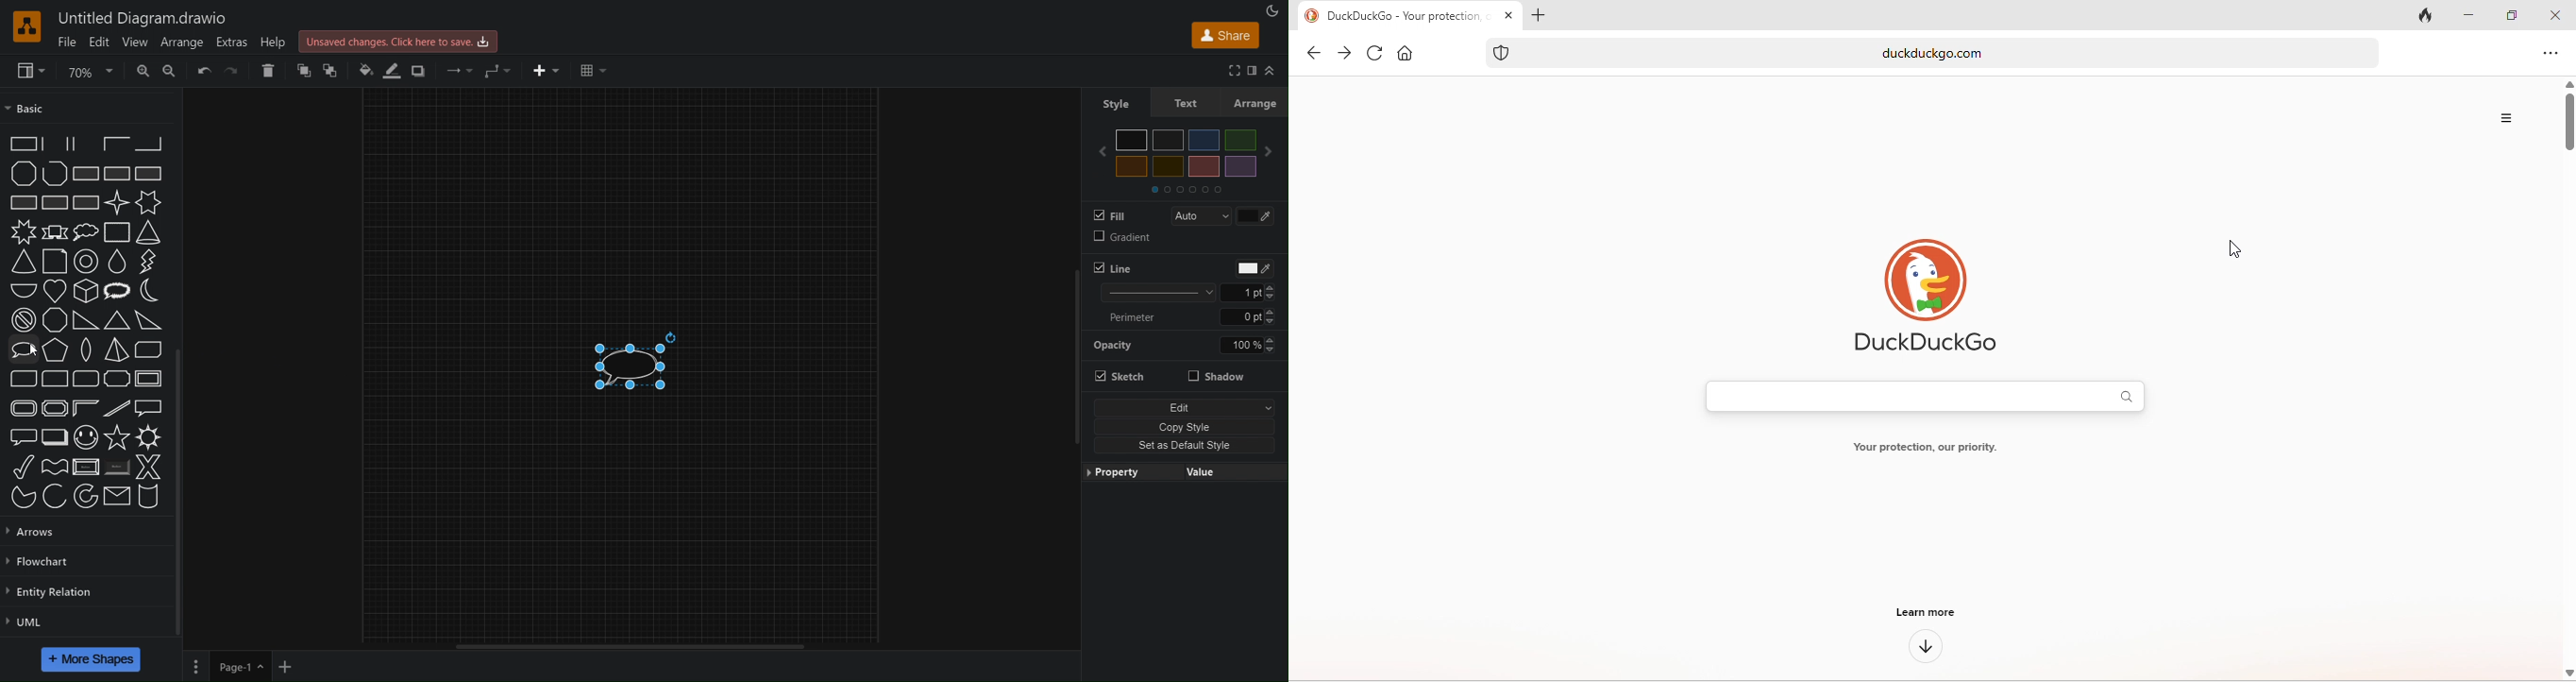 The image size is (2576, 700). Describe the element at coordinates (95, 661) in the screenshot. I see `More Shapes` at that location.